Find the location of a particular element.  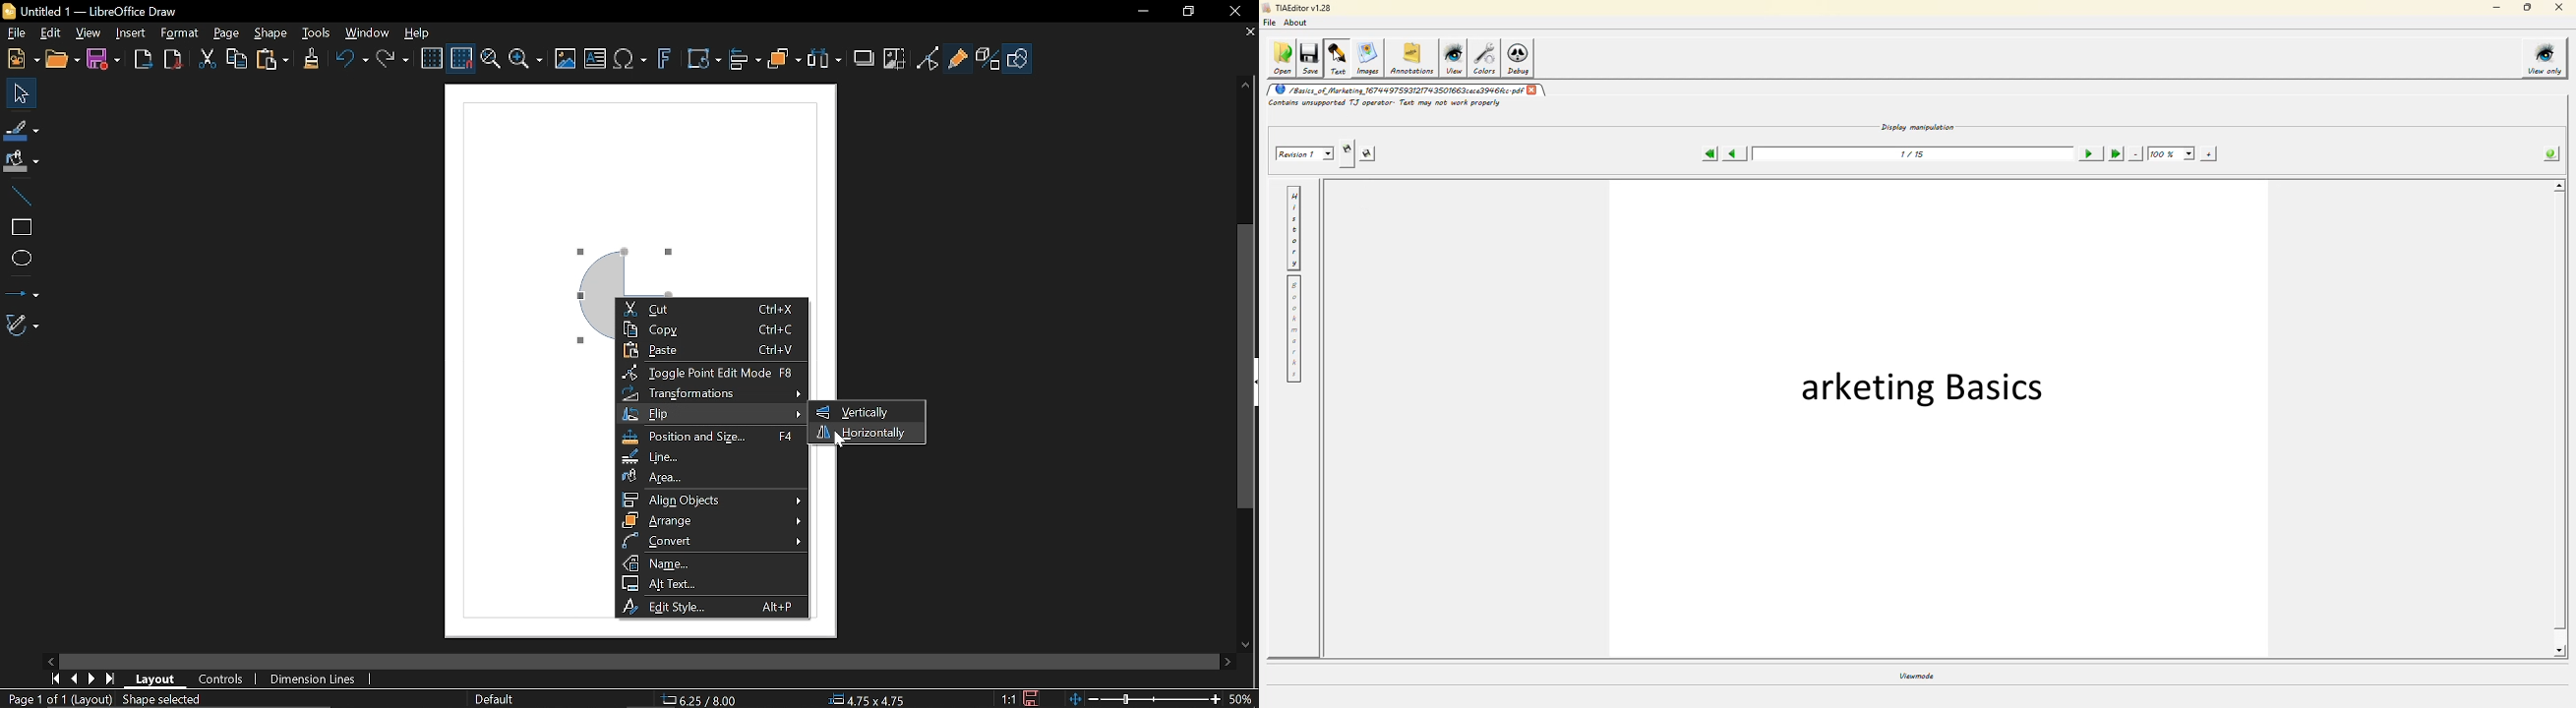

Untitled 1 -- LibreOffice Draw is located at coordinates (108, 11).